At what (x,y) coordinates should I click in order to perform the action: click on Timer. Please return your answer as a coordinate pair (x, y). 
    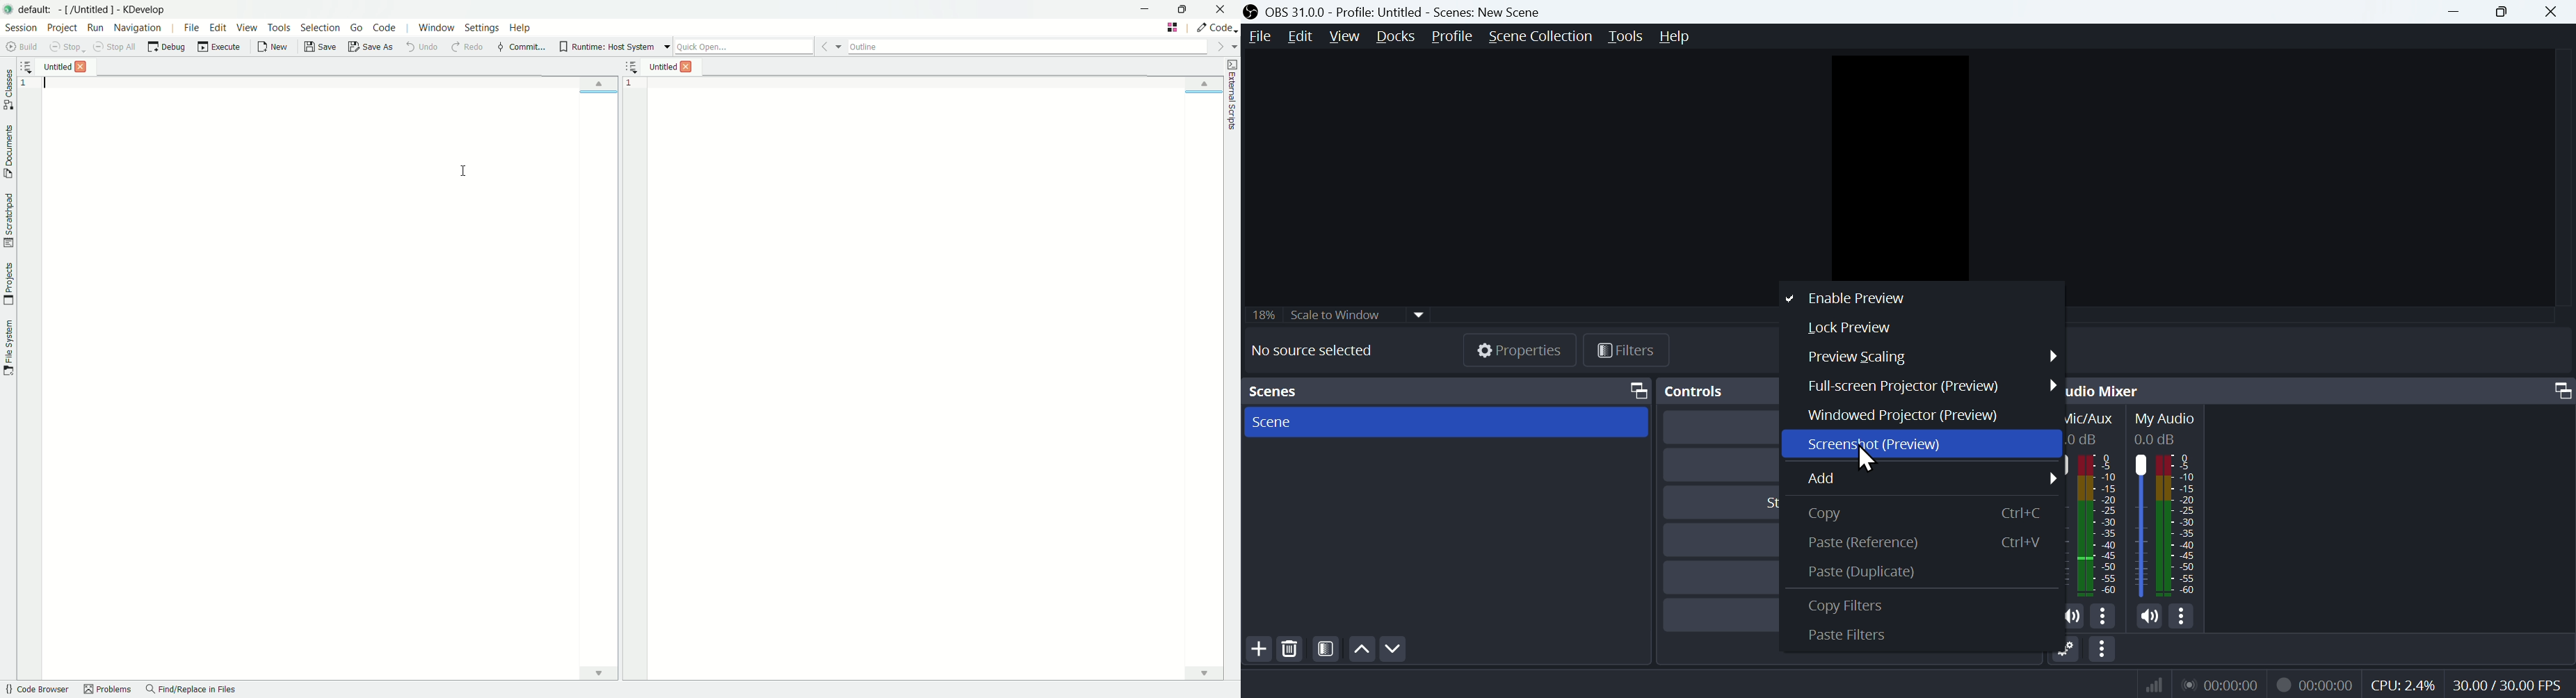
    Looking at the image, I should click on (2224, 684).